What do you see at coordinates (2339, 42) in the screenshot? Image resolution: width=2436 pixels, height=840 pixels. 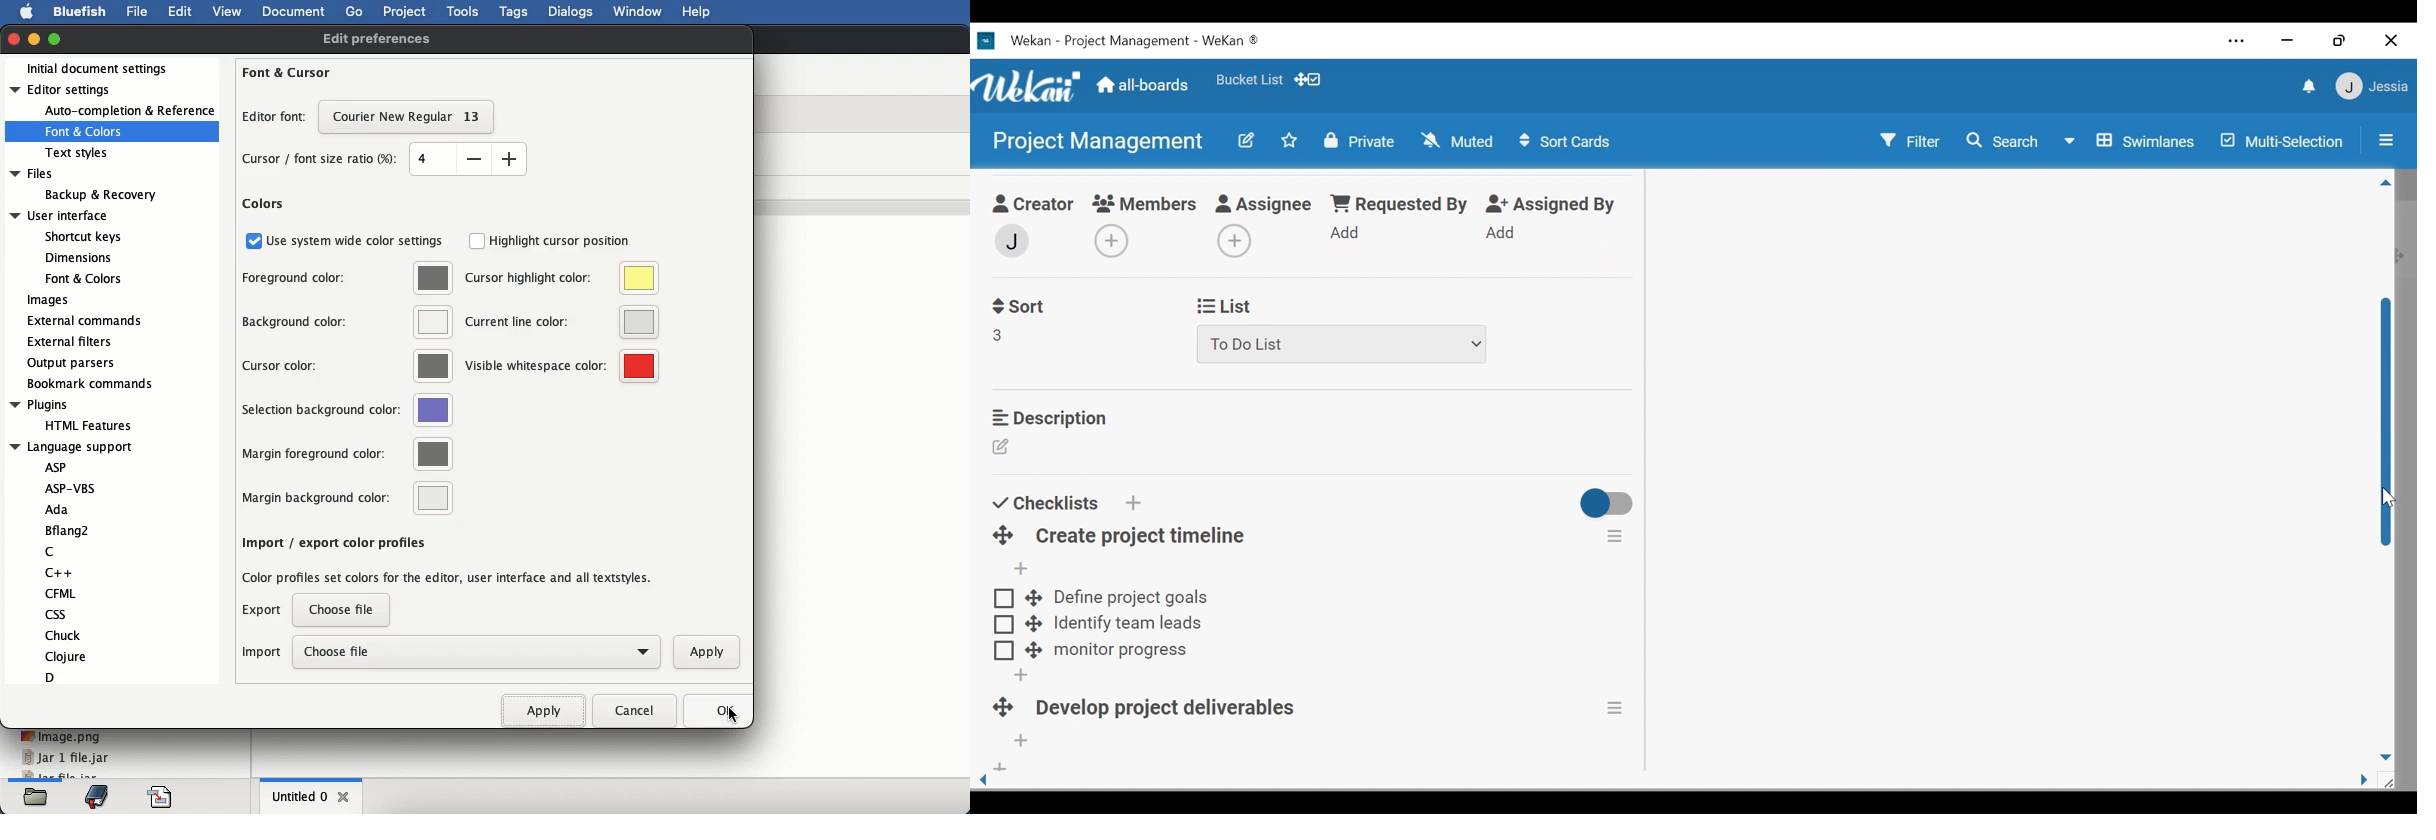 I see `restore` at bounding box center [2339, 42].